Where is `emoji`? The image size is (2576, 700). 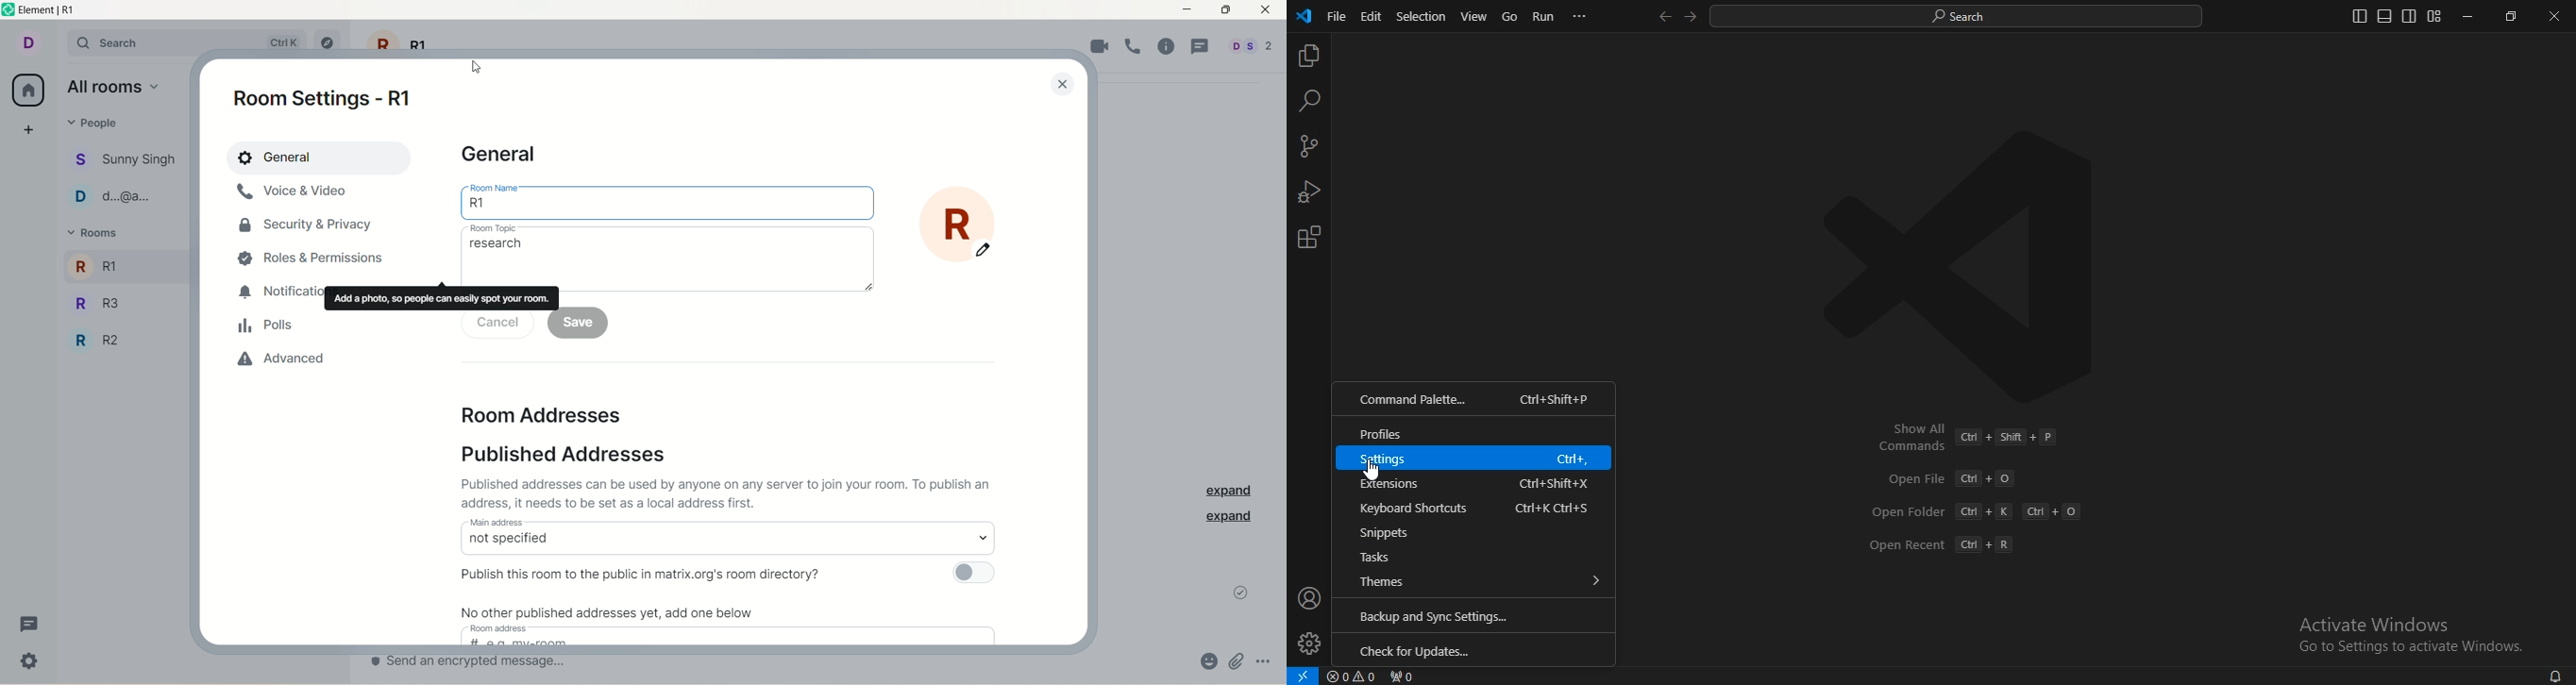 emoji is located at coordinates (1202, 660).